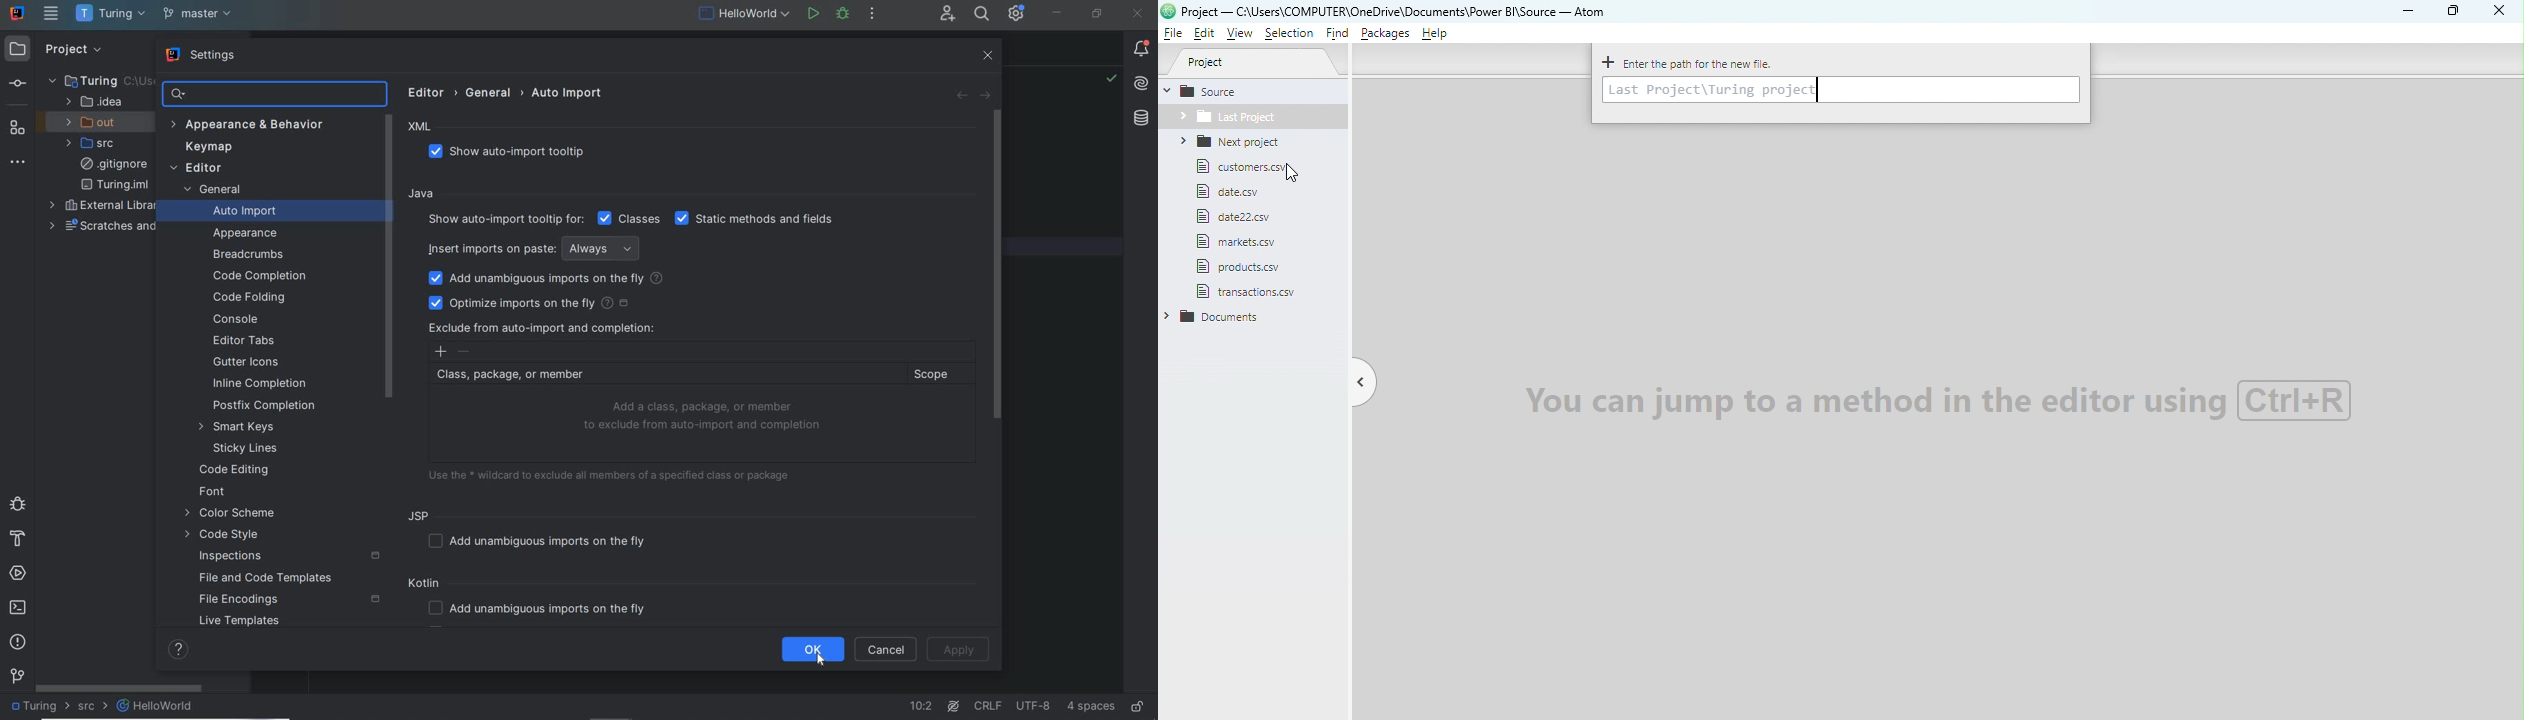 The width and height of the screenshot is (2548, 728). What do you see at coordinates (70, 48) in the screenshot?
I see `project` at bounding box center [70, 48].